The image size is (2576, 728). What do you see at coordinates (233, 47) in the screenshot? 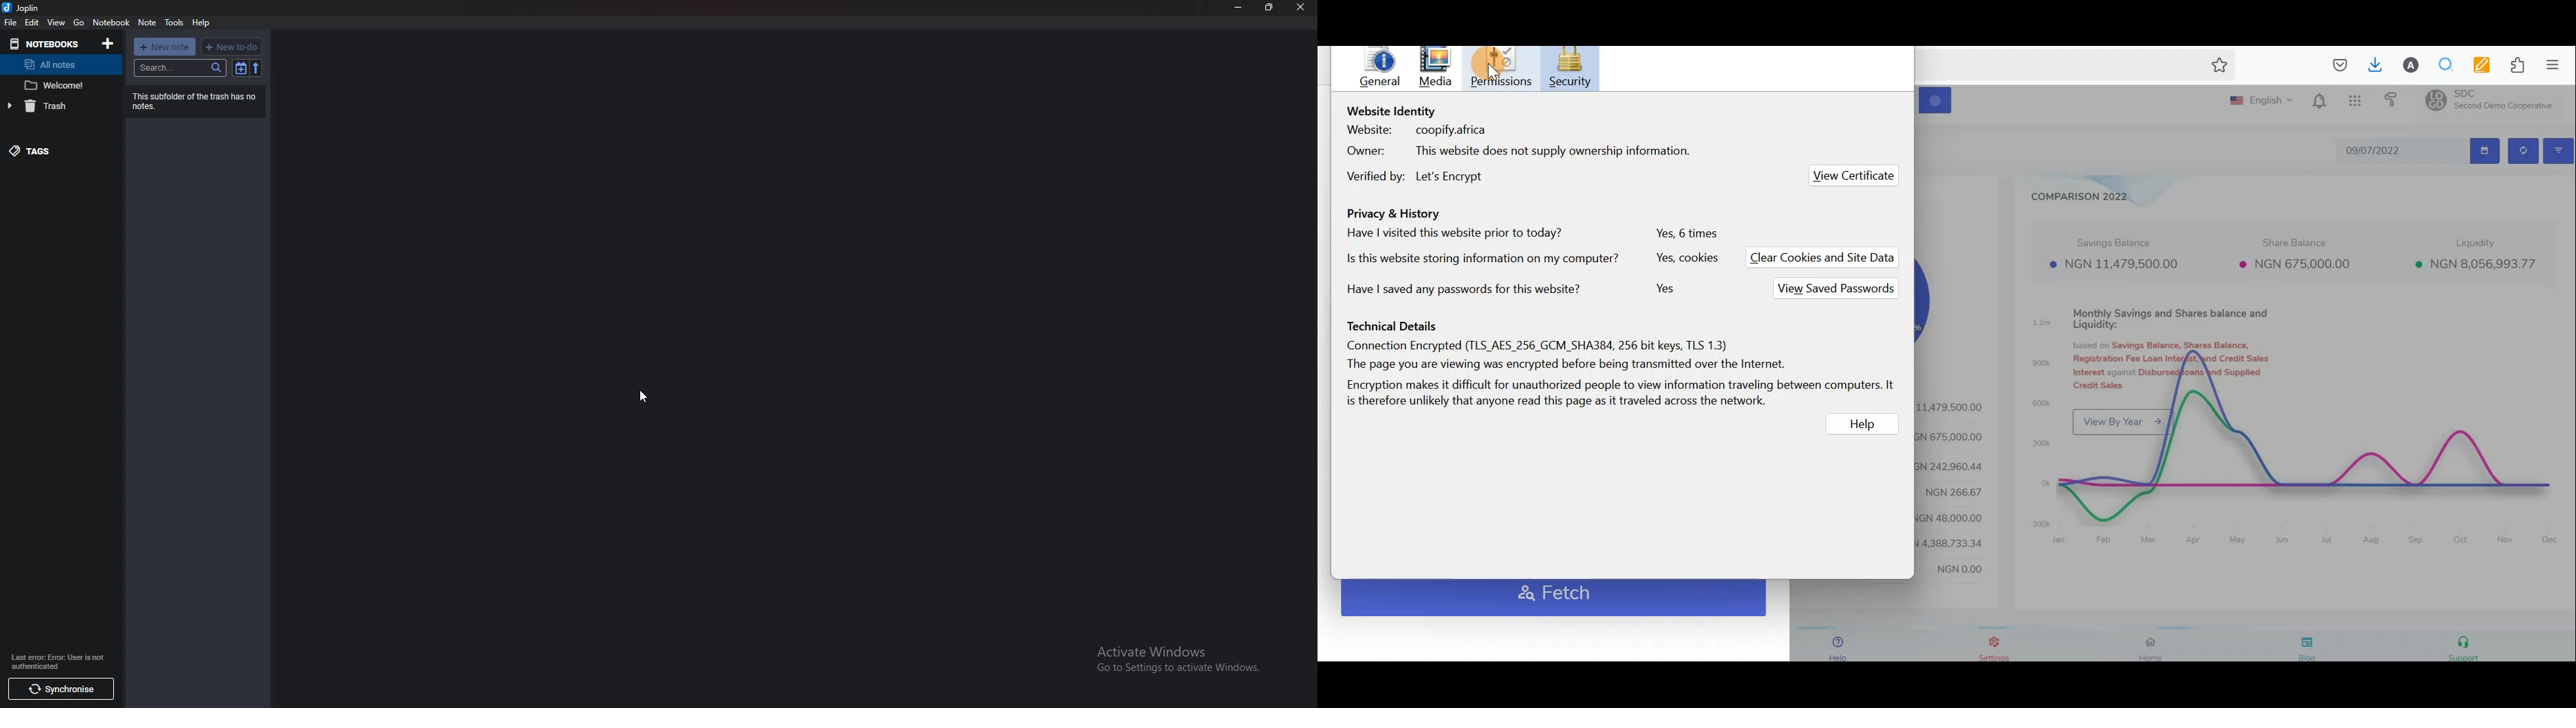
I see `New to do` at bounding box center [233, 47].